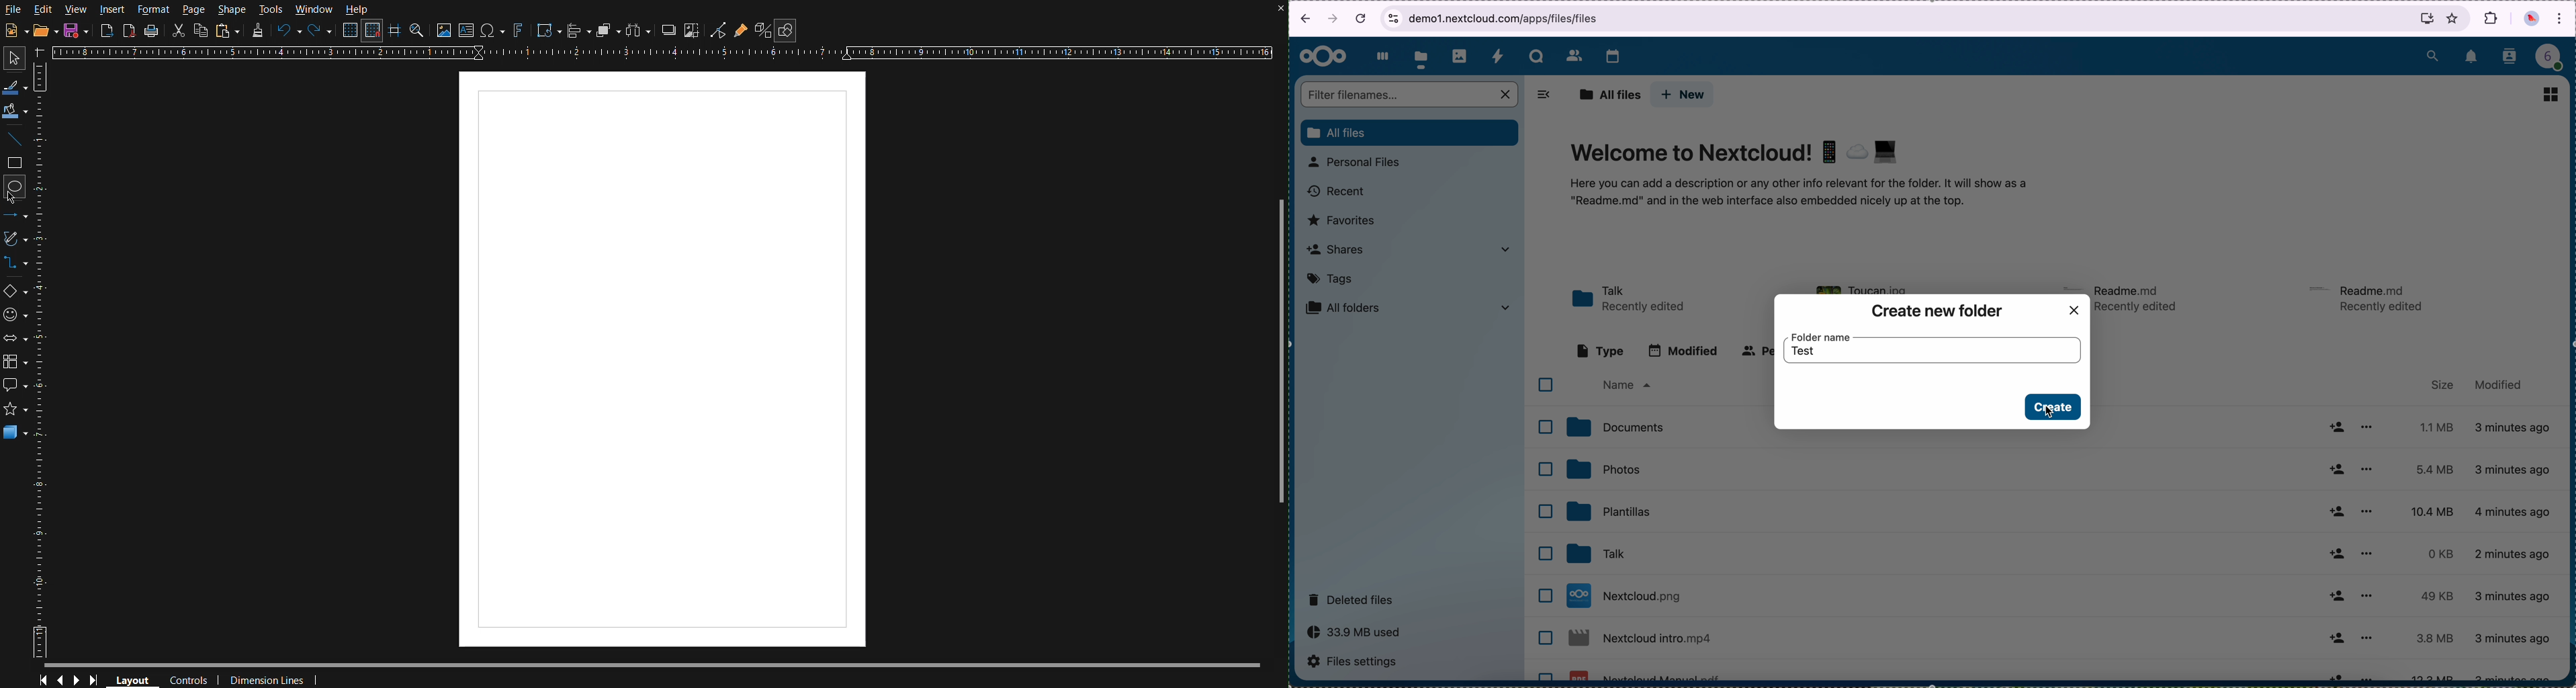 The width and height of the screenshot is (2576, 700). I want to click on name, so click(1626, 386).